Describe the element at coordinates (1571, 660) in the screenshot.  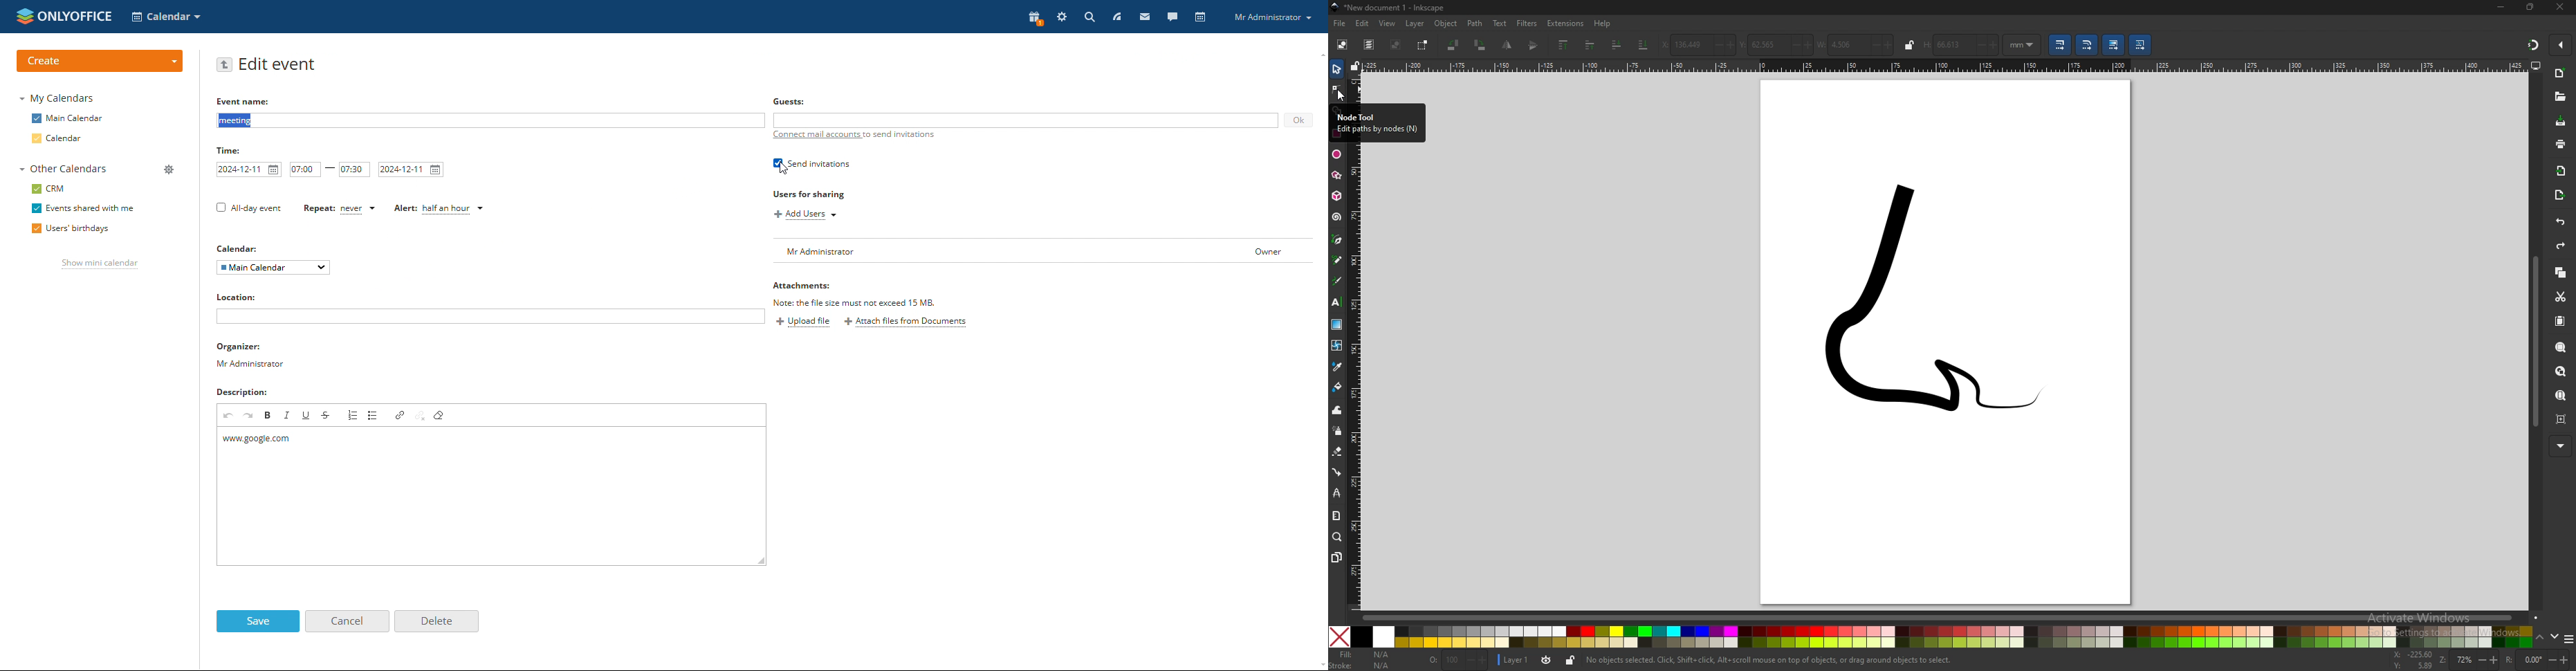
I see `lock` at that location.